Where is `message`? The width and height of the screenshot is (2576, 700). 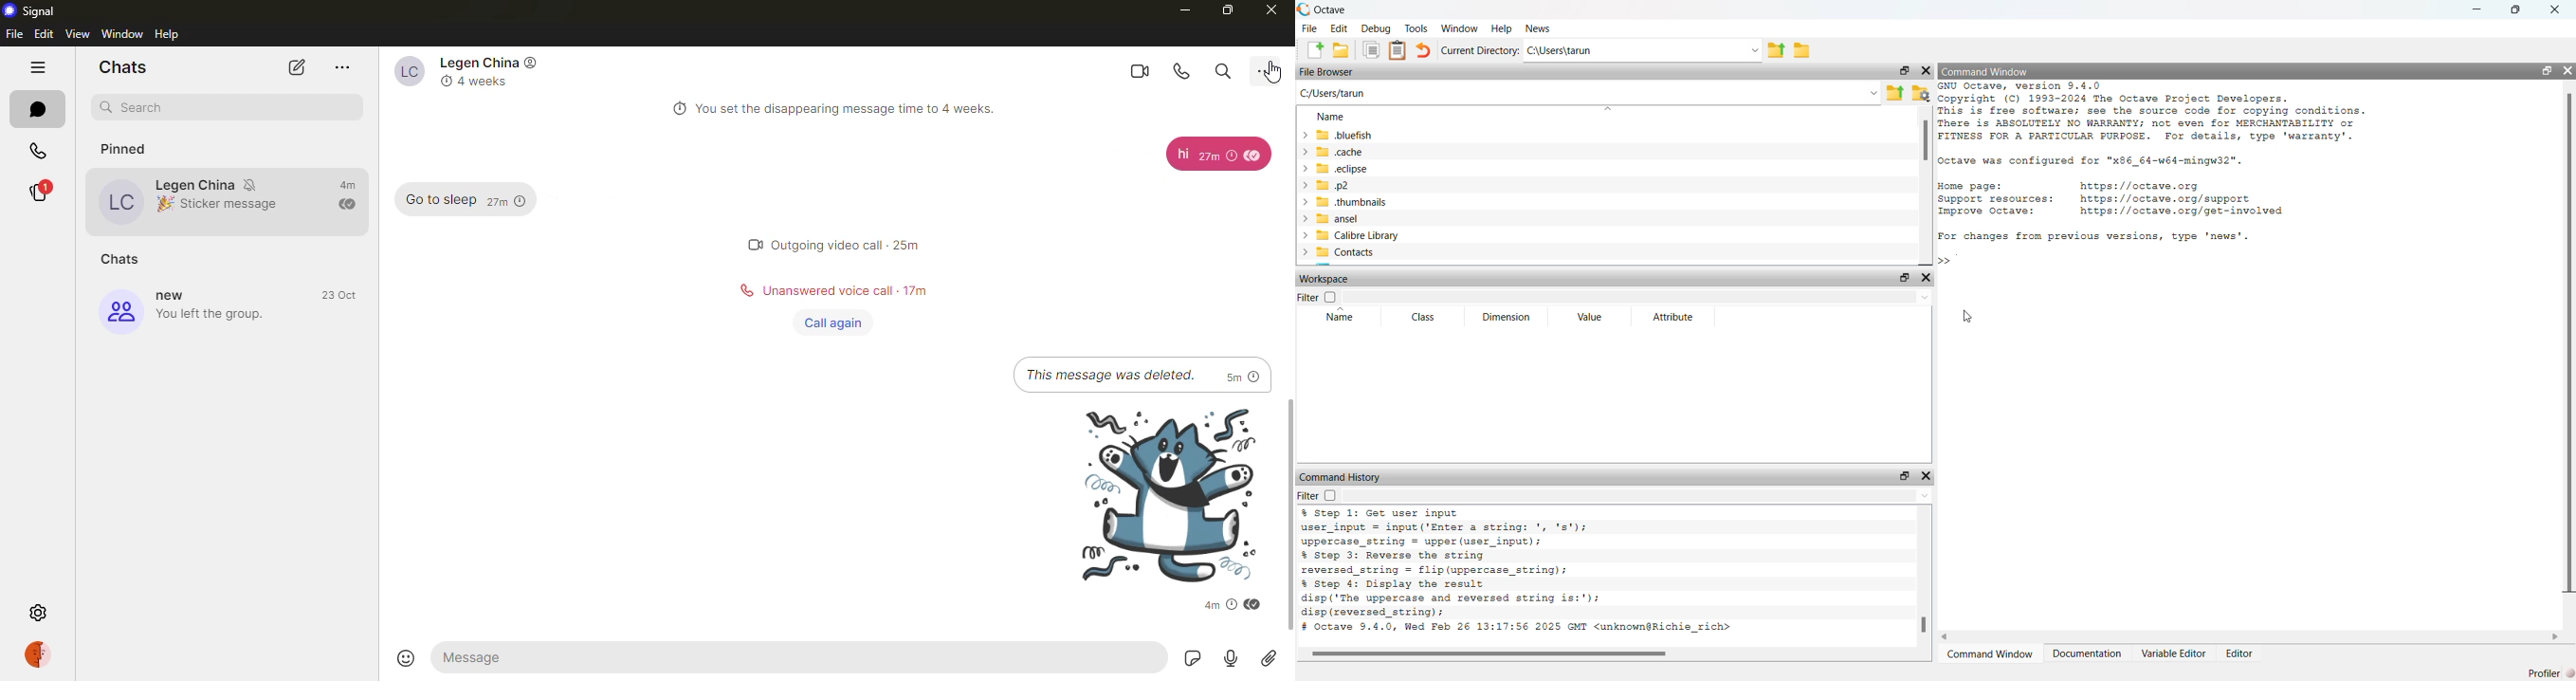 message is located at coordinates (485, 657).